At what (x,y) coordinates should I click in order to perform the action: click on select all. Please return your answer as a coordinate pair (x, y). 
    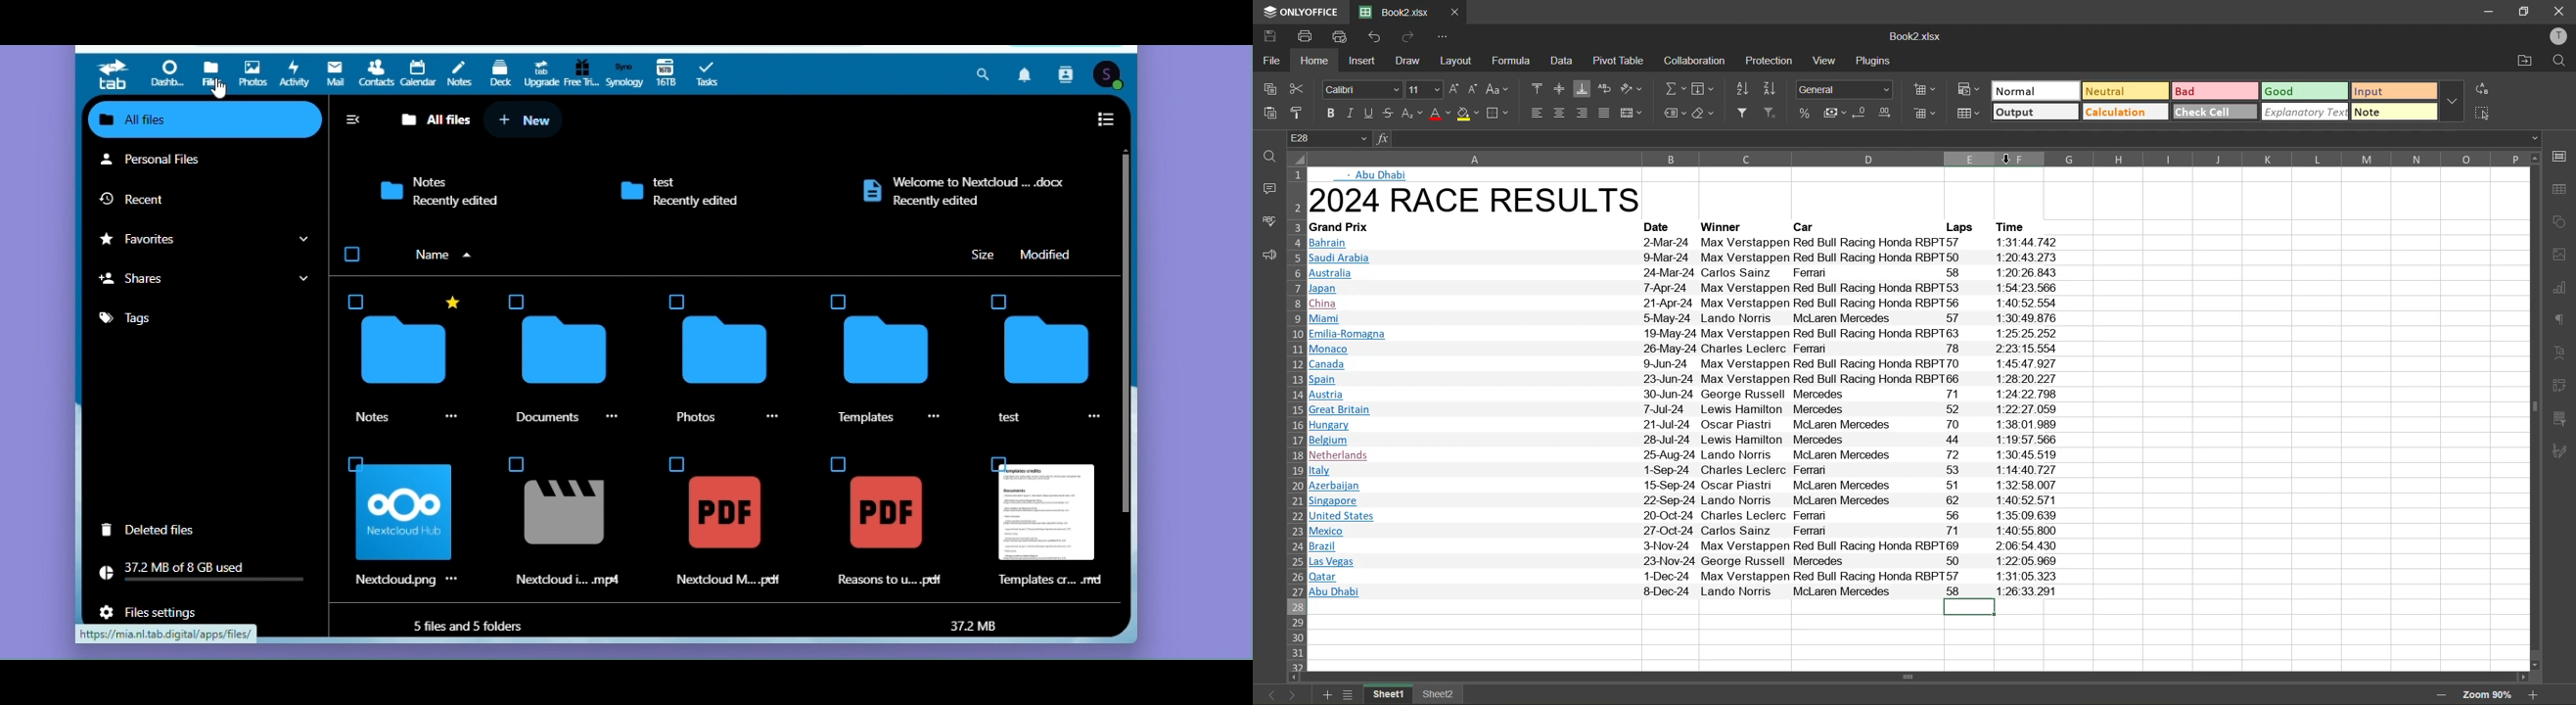
    Looking at the image, I should click on (2486, 114).